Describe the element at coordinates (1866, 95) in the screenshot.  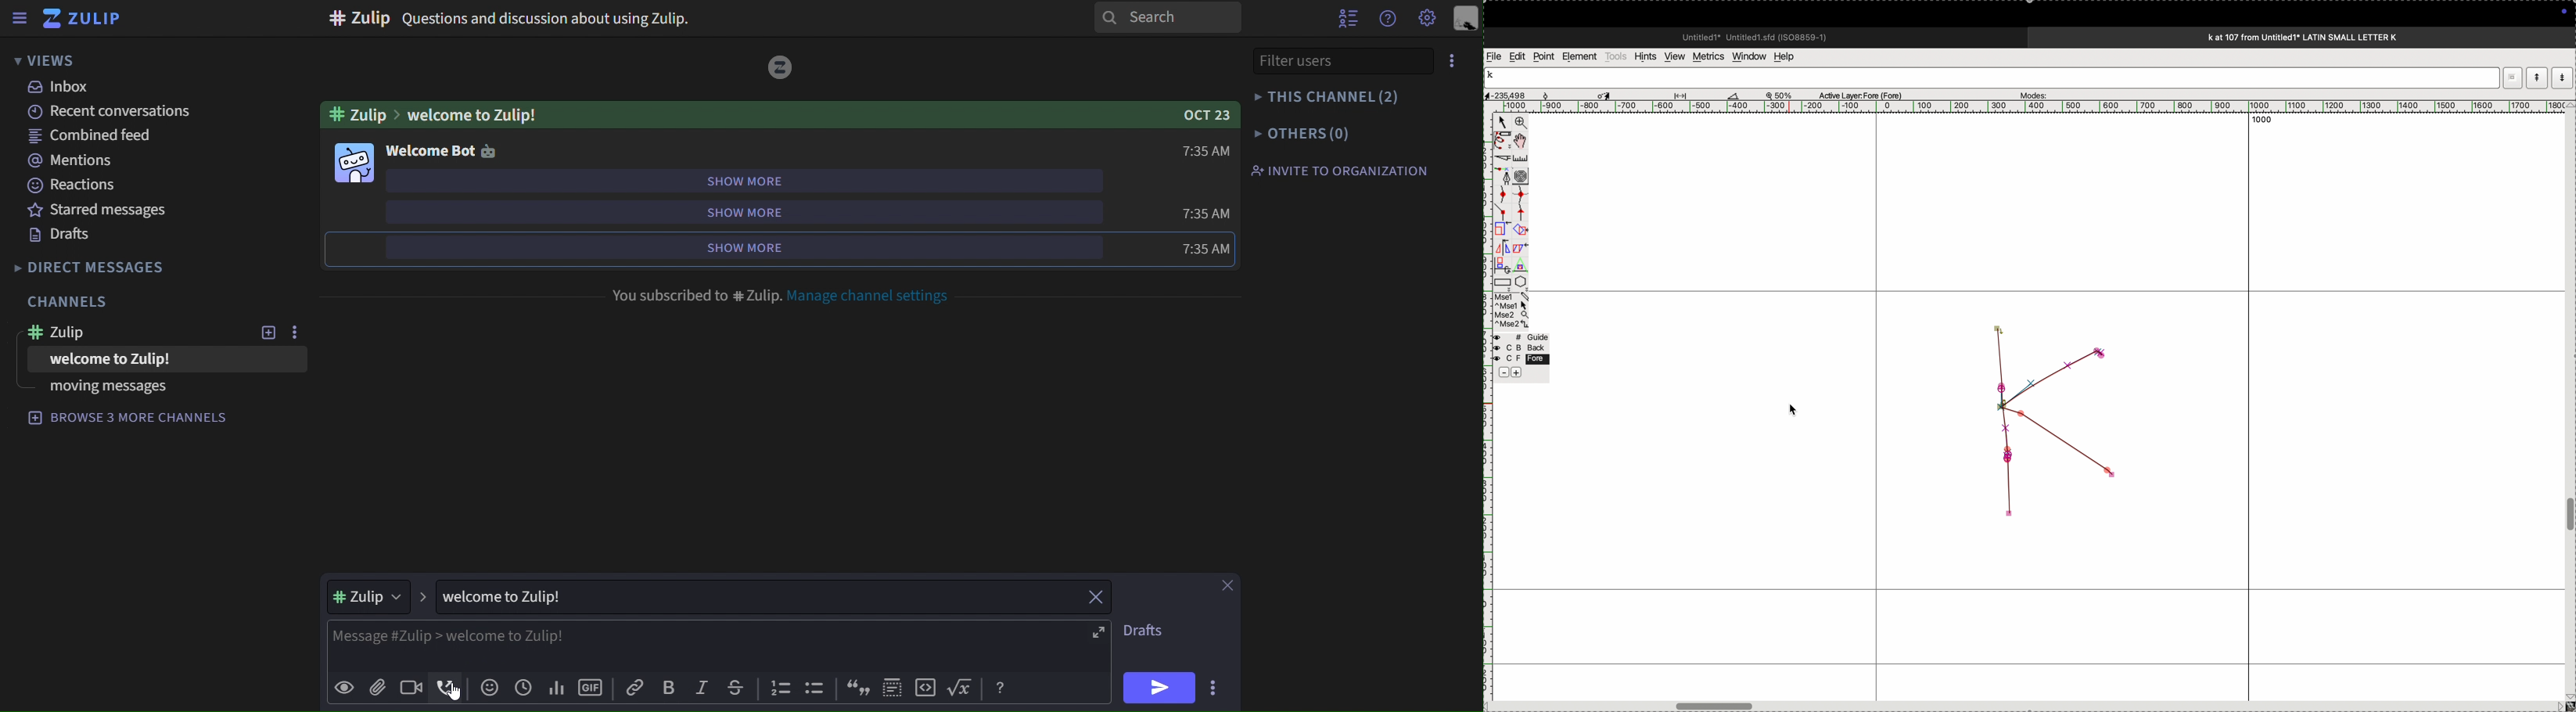
I see `active kayer` at that location.